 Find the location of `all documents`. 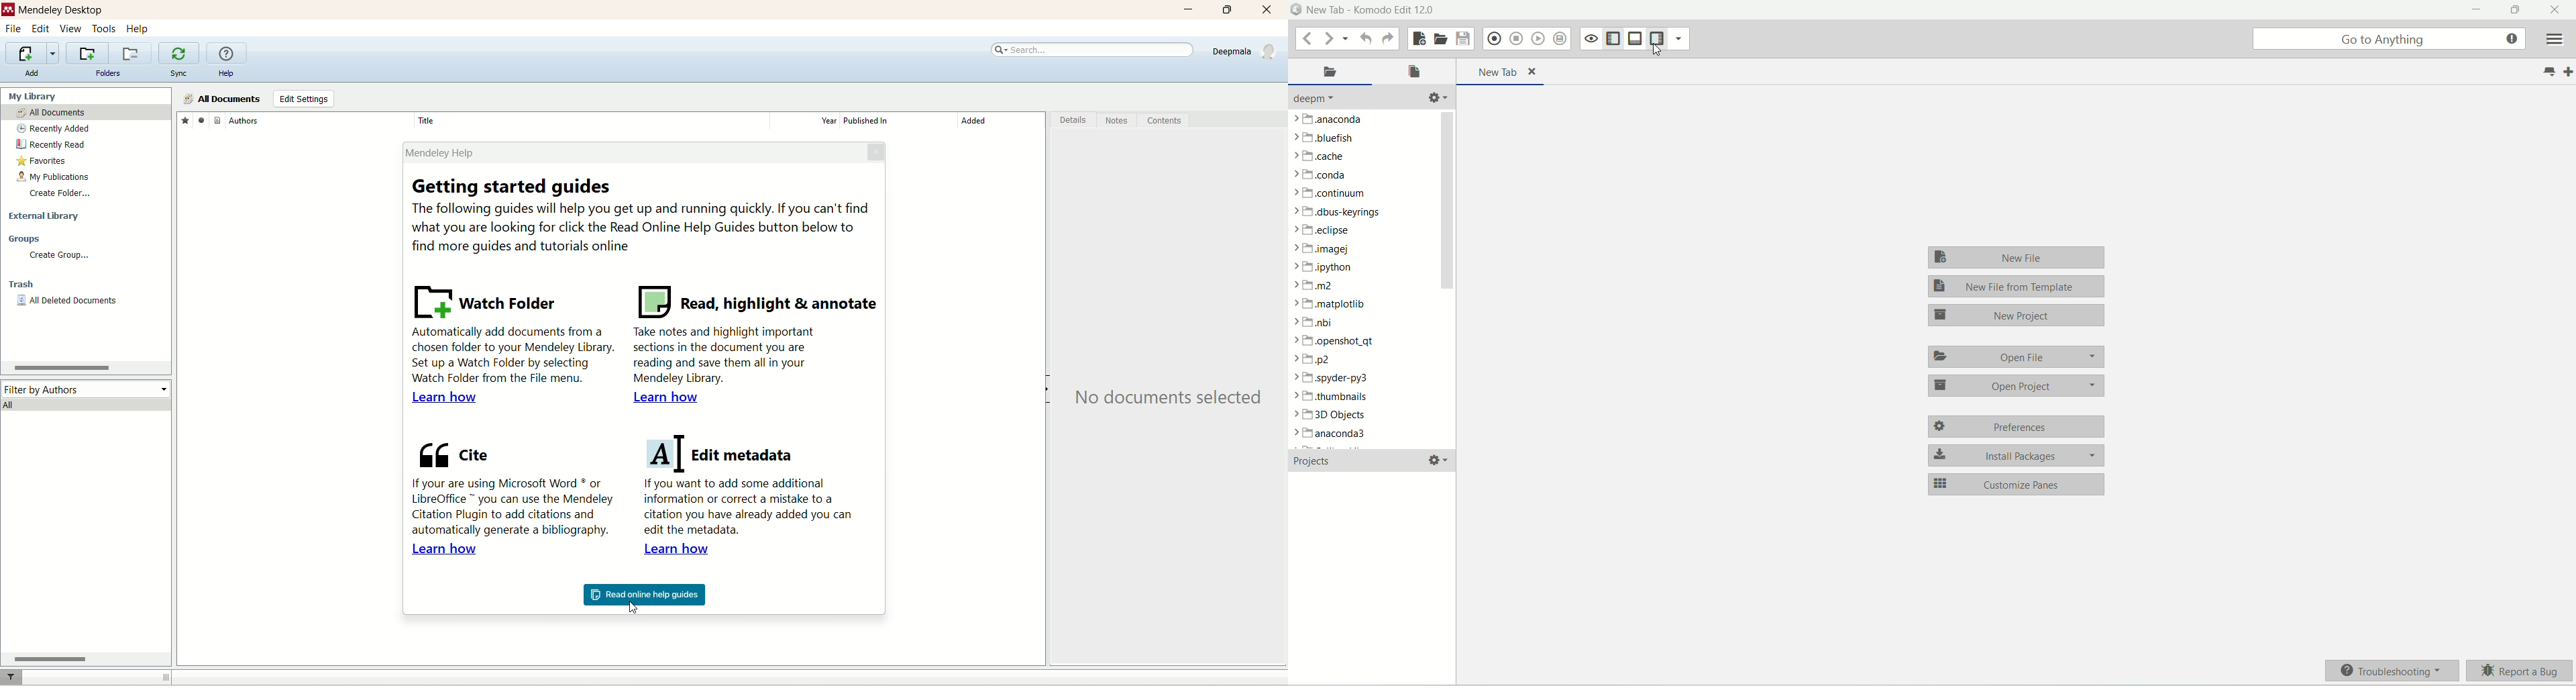

all documents is located at coordinates (79, 111).